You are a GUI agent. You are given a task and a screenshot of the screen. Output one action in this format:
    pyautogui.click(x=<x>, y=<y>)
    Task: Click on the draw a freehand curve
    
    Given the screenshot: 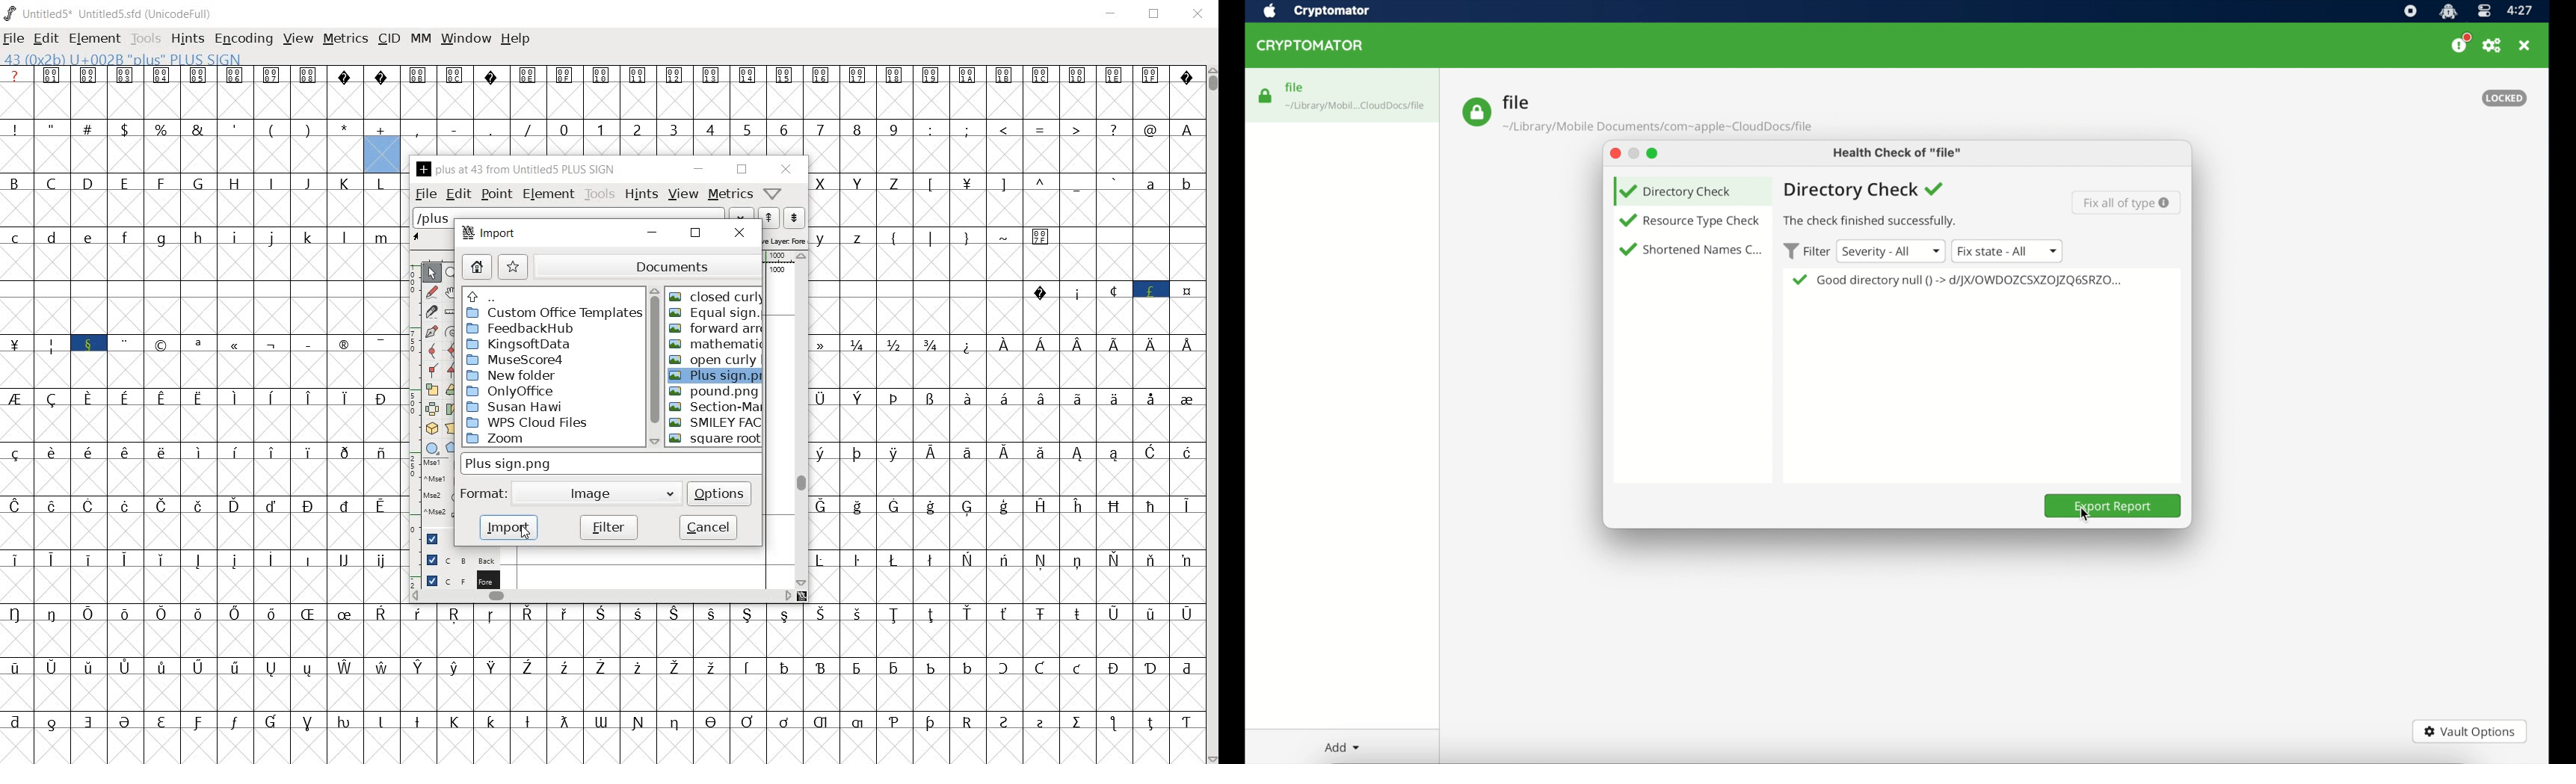 What is the action you would take?
    pyautogui.click(x=431, y=290)
    